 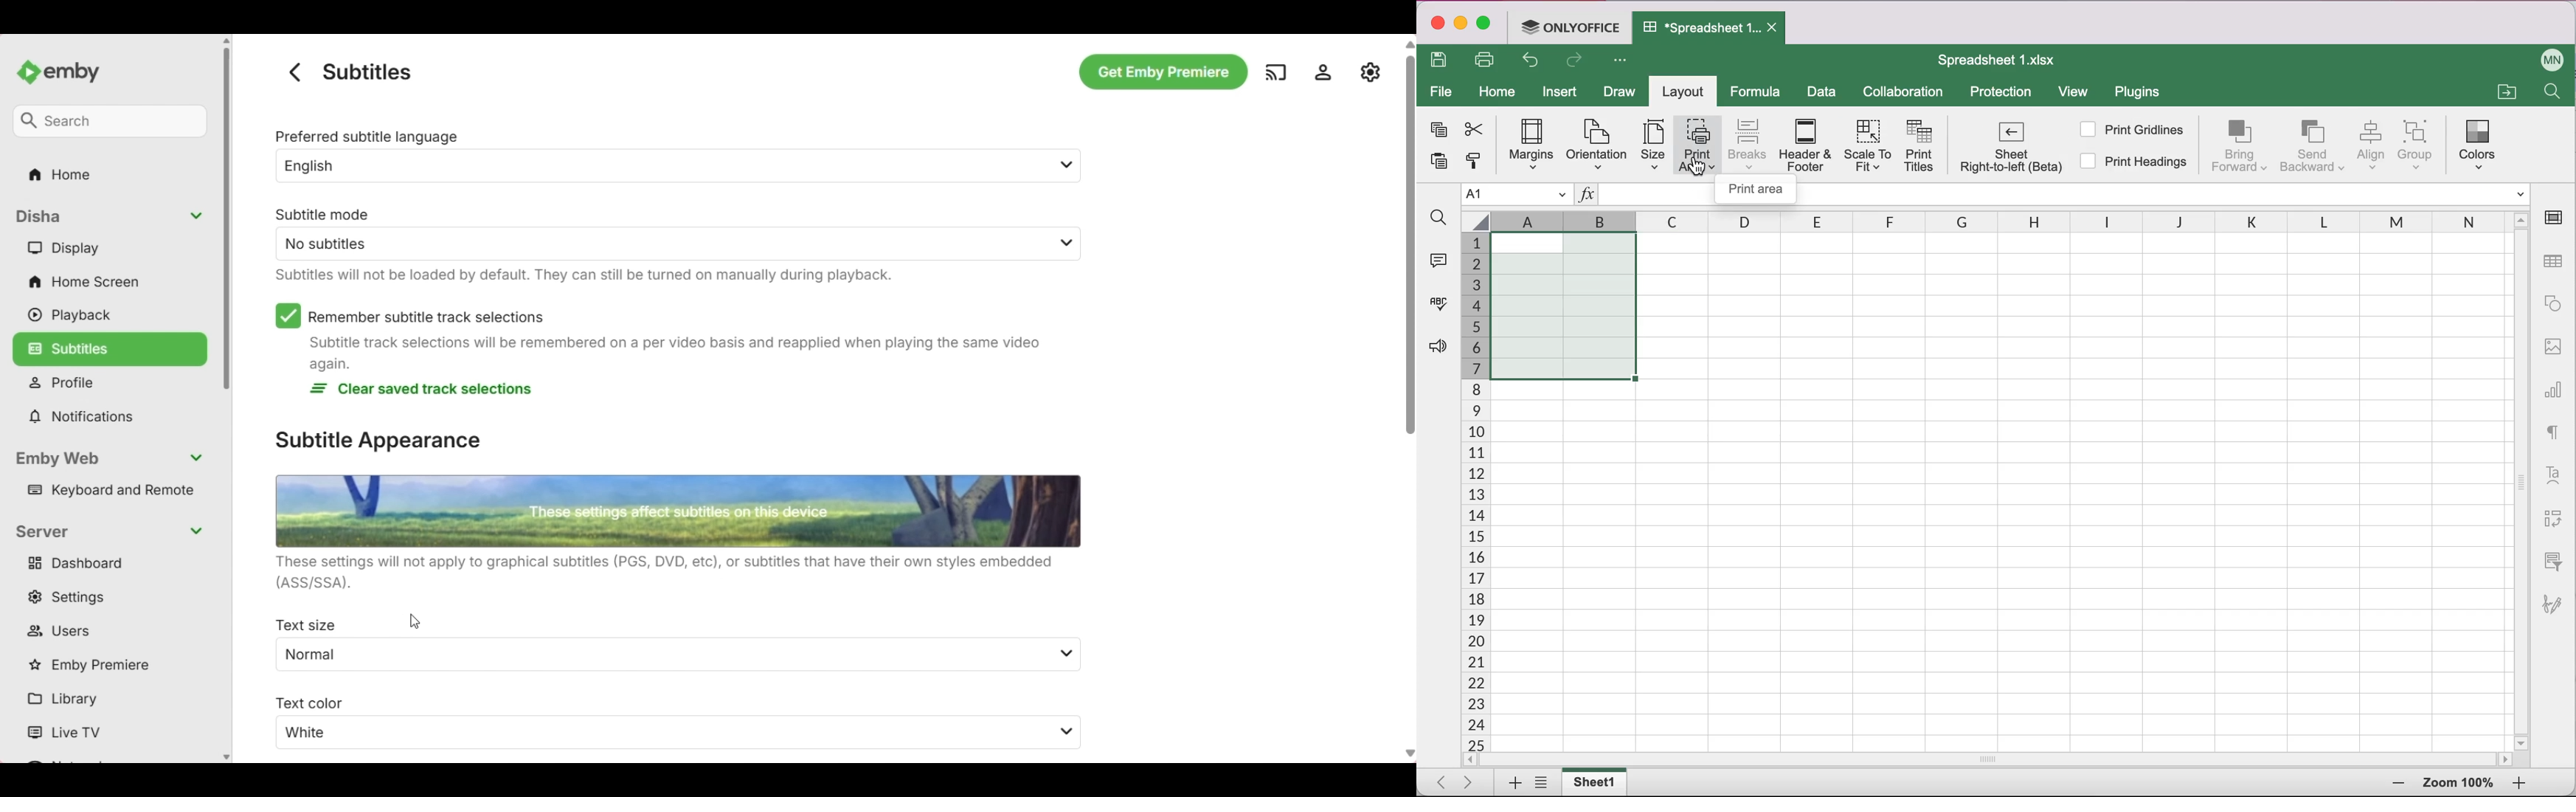 What do you see at coordinates (2553, 303) in the screenshot?
I see `shape` at bounding box center [2553, 303].